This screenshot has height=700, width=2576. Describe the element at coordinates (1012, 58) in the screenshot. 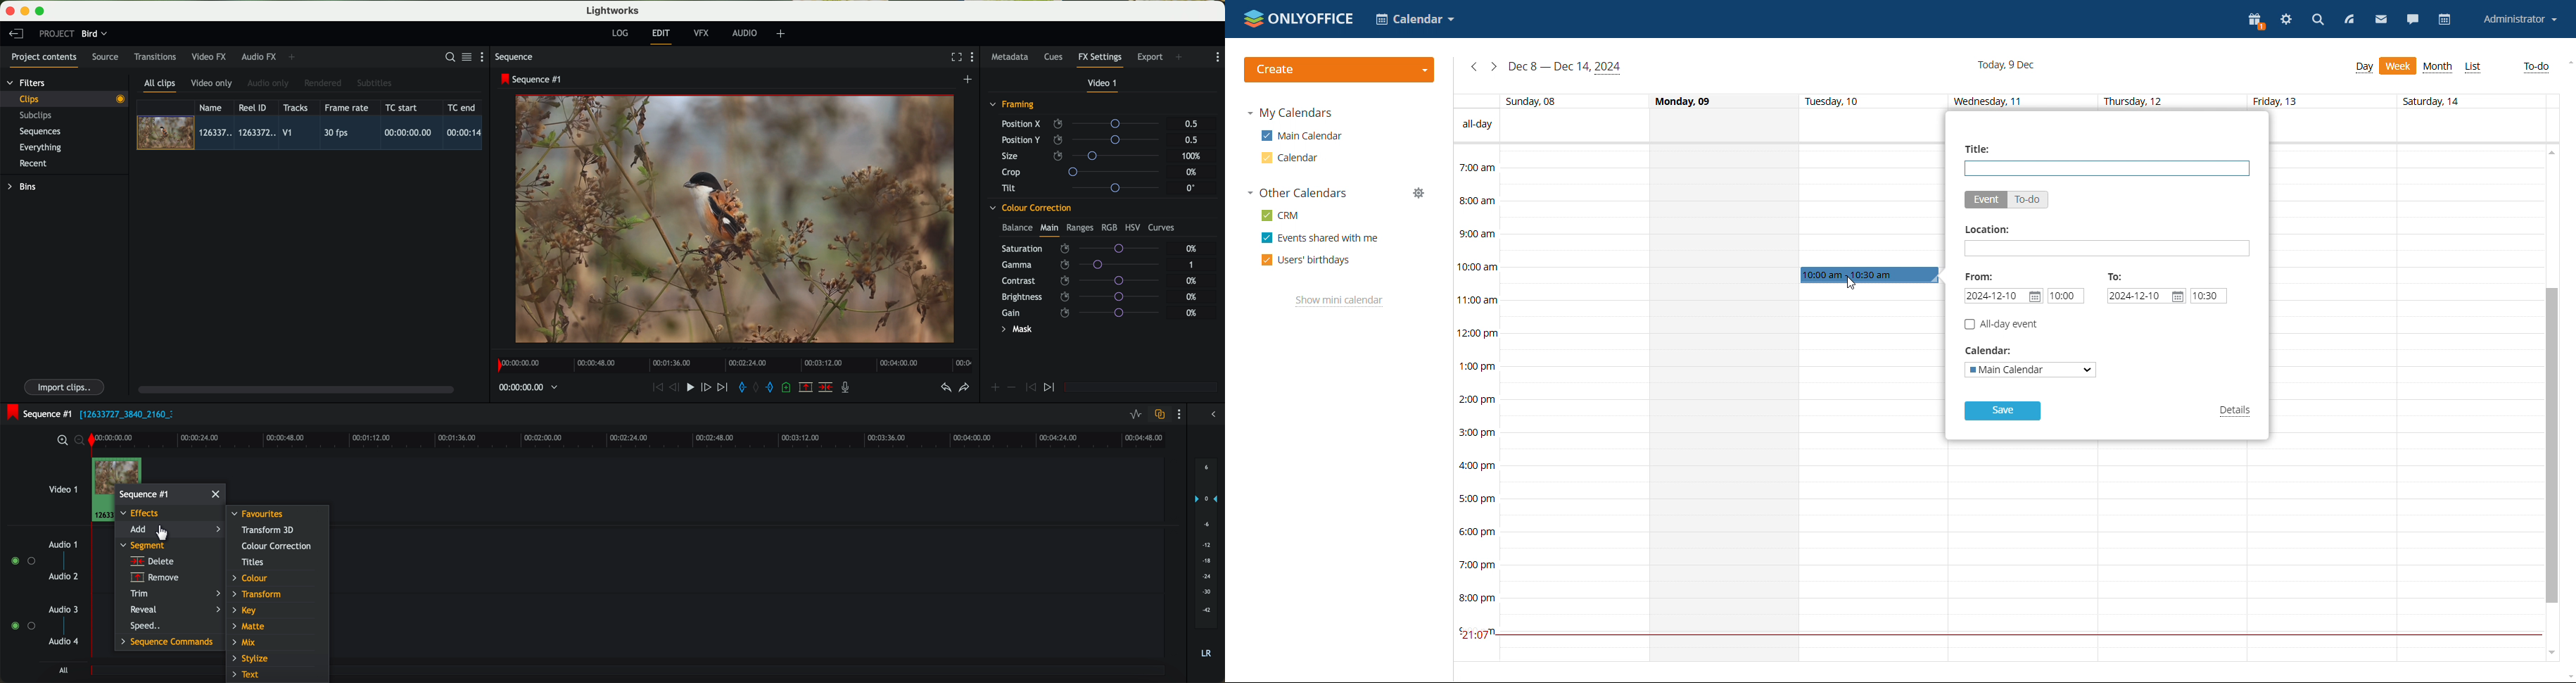

I see `metadata` at that location.